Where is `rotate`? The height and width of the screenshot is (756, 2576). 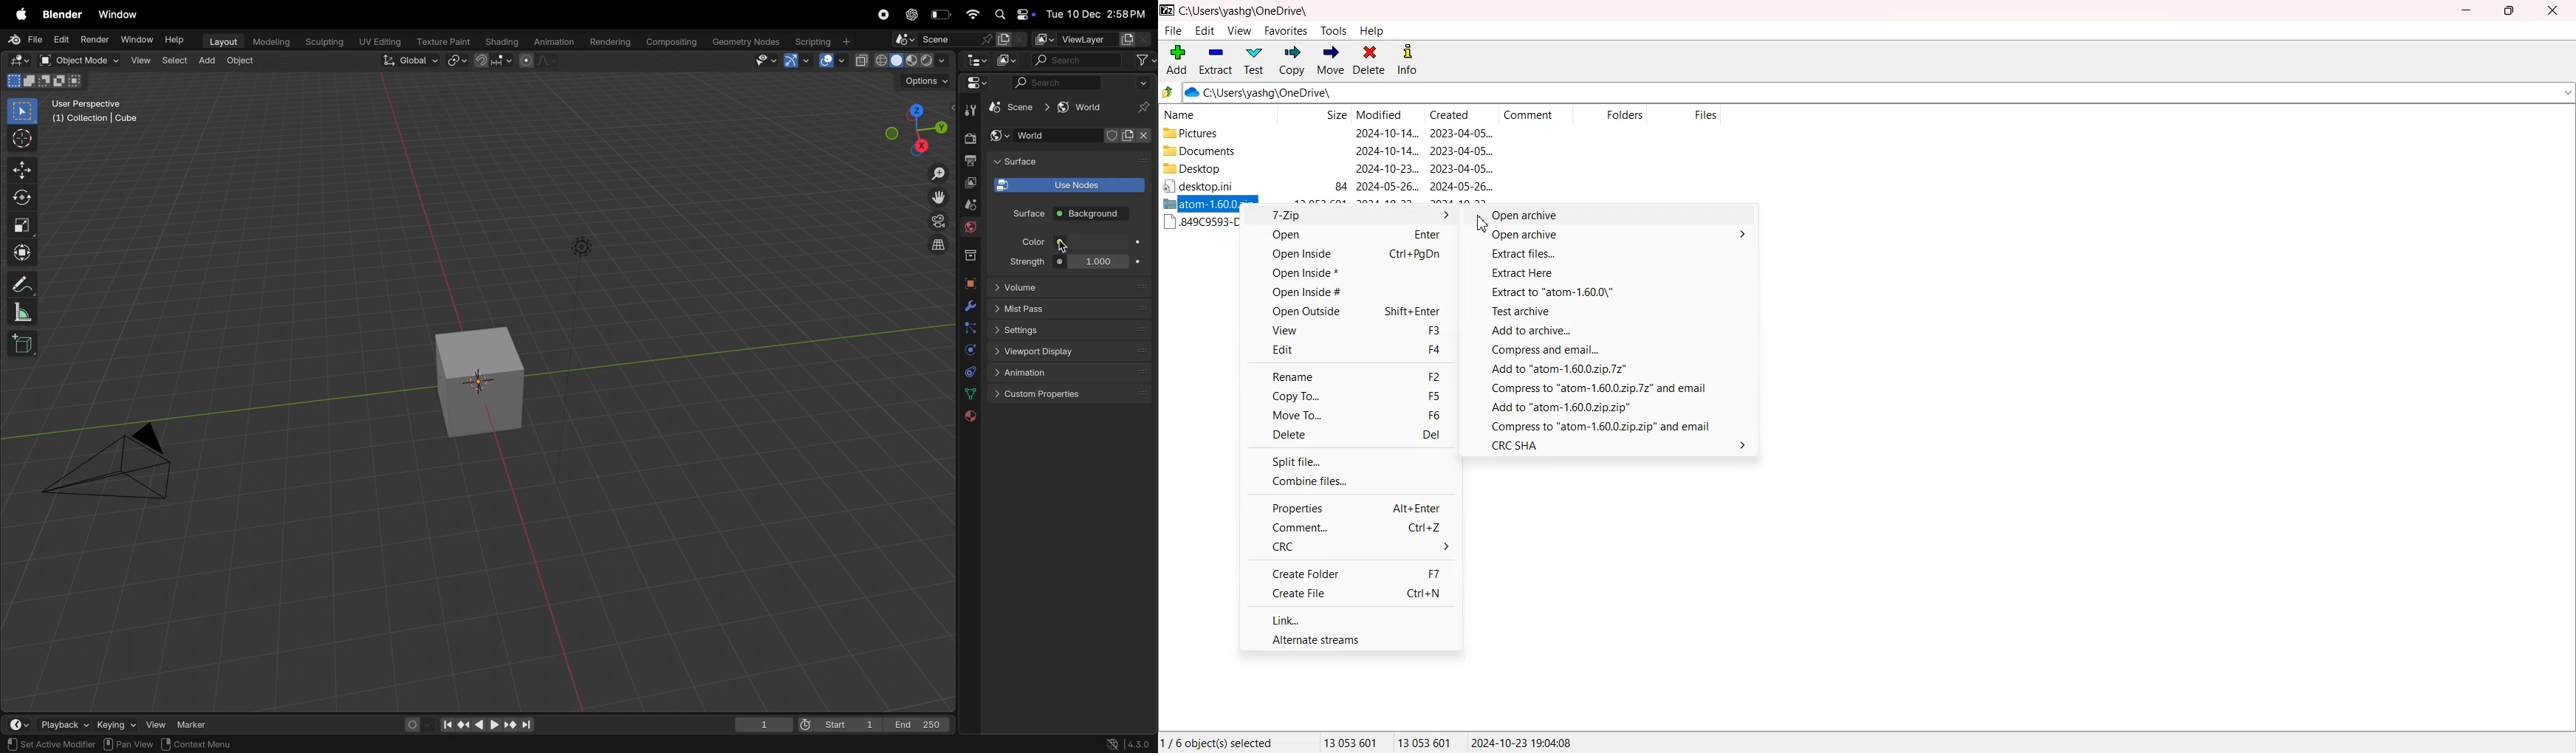 rotate is located at coordinates (25, 196).